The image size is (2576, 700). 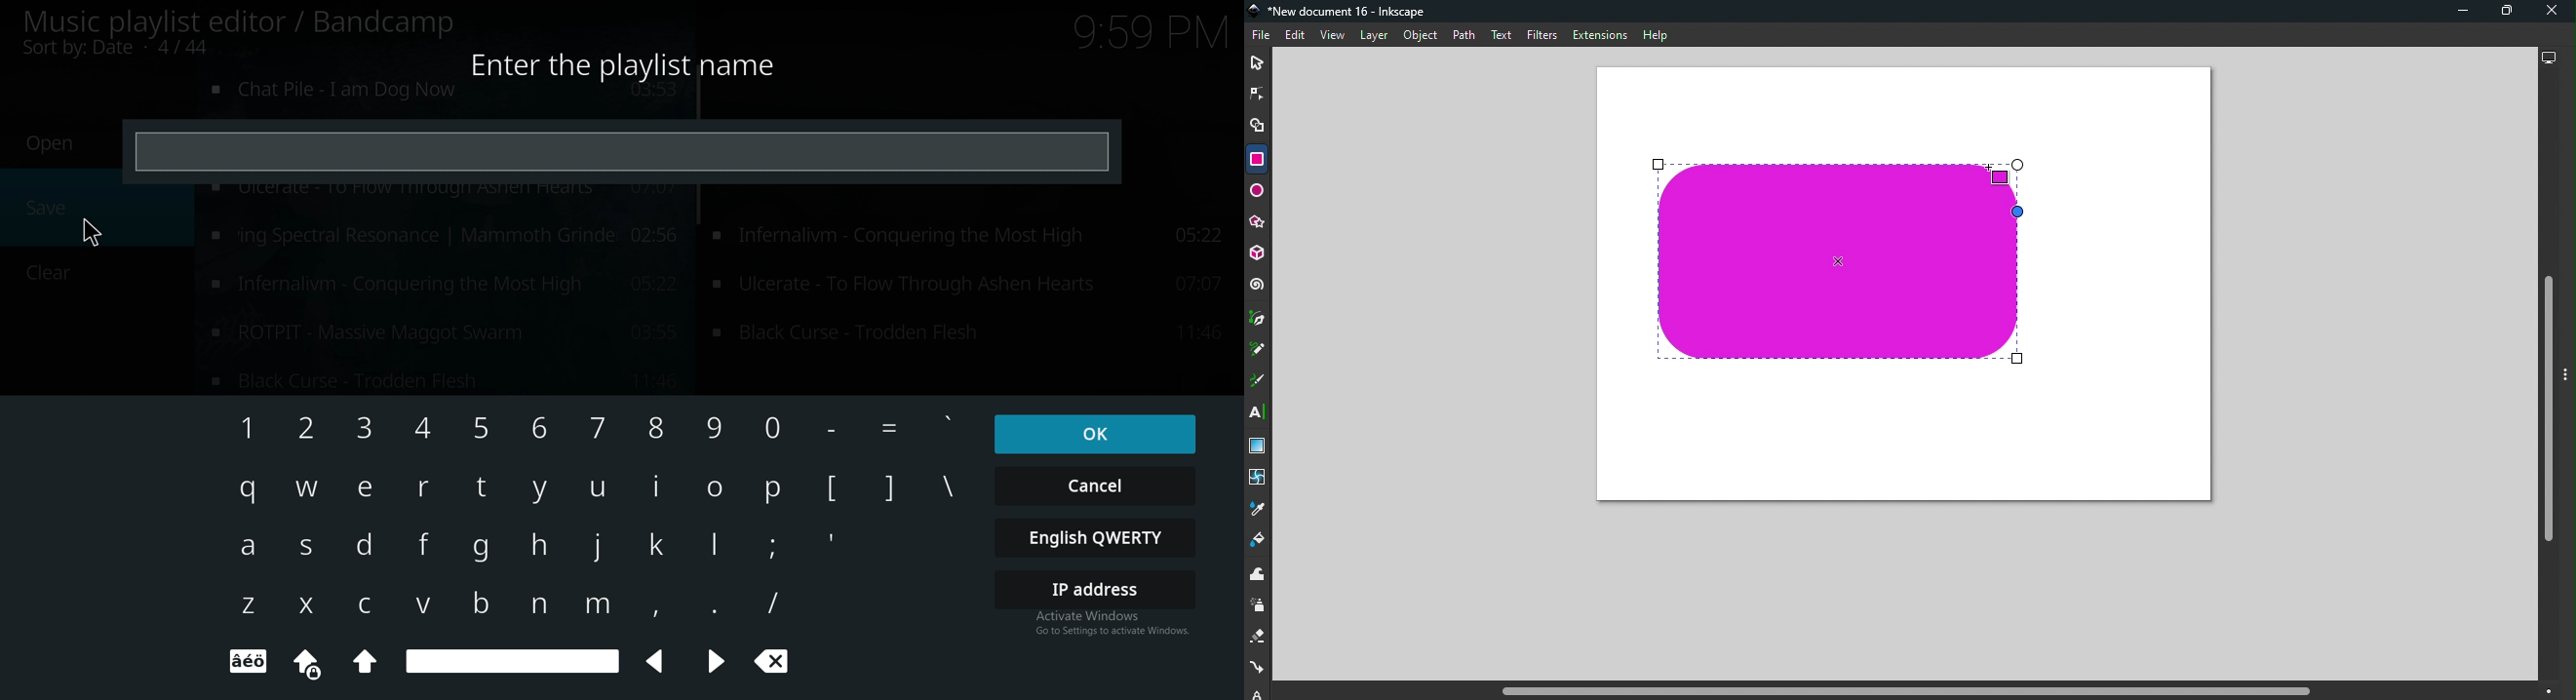 What do you see at coordinates (600, 548) in the screenshot?
I see `keyboard input` at bounding box center [600, 548].